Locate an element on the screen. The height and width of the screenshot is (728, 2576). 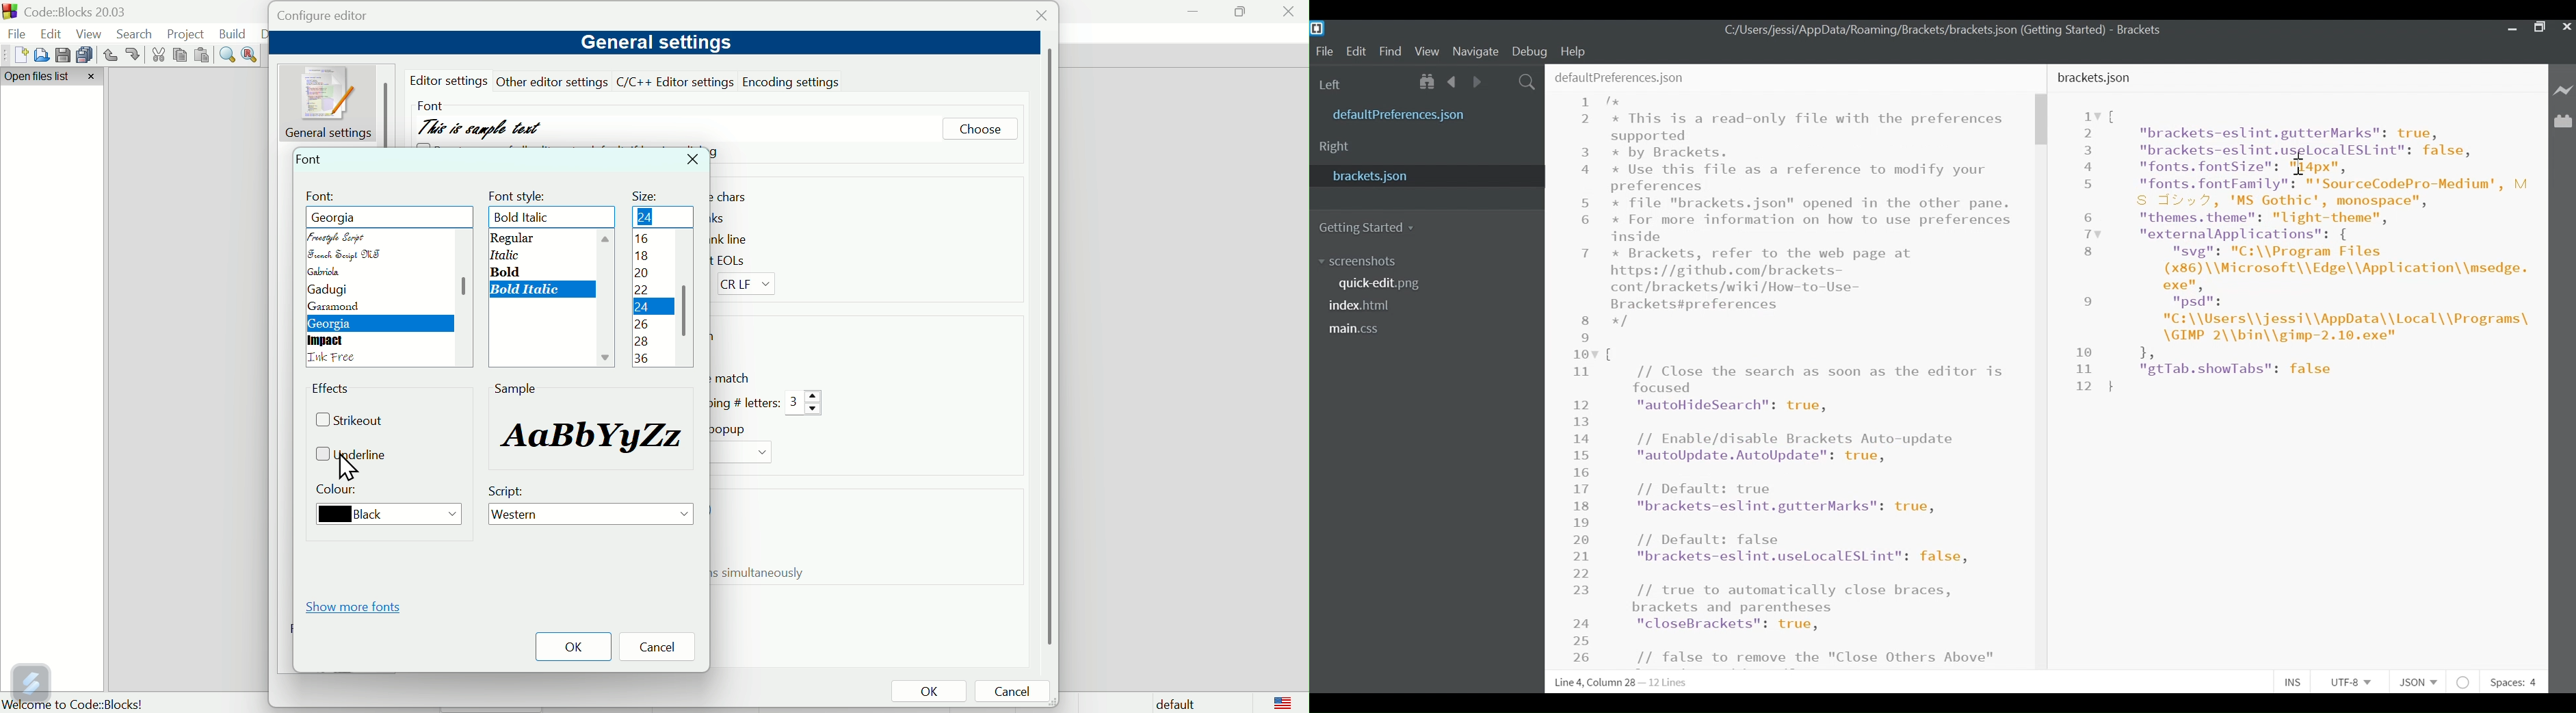
minimize is located at coordinates (2511, 29).